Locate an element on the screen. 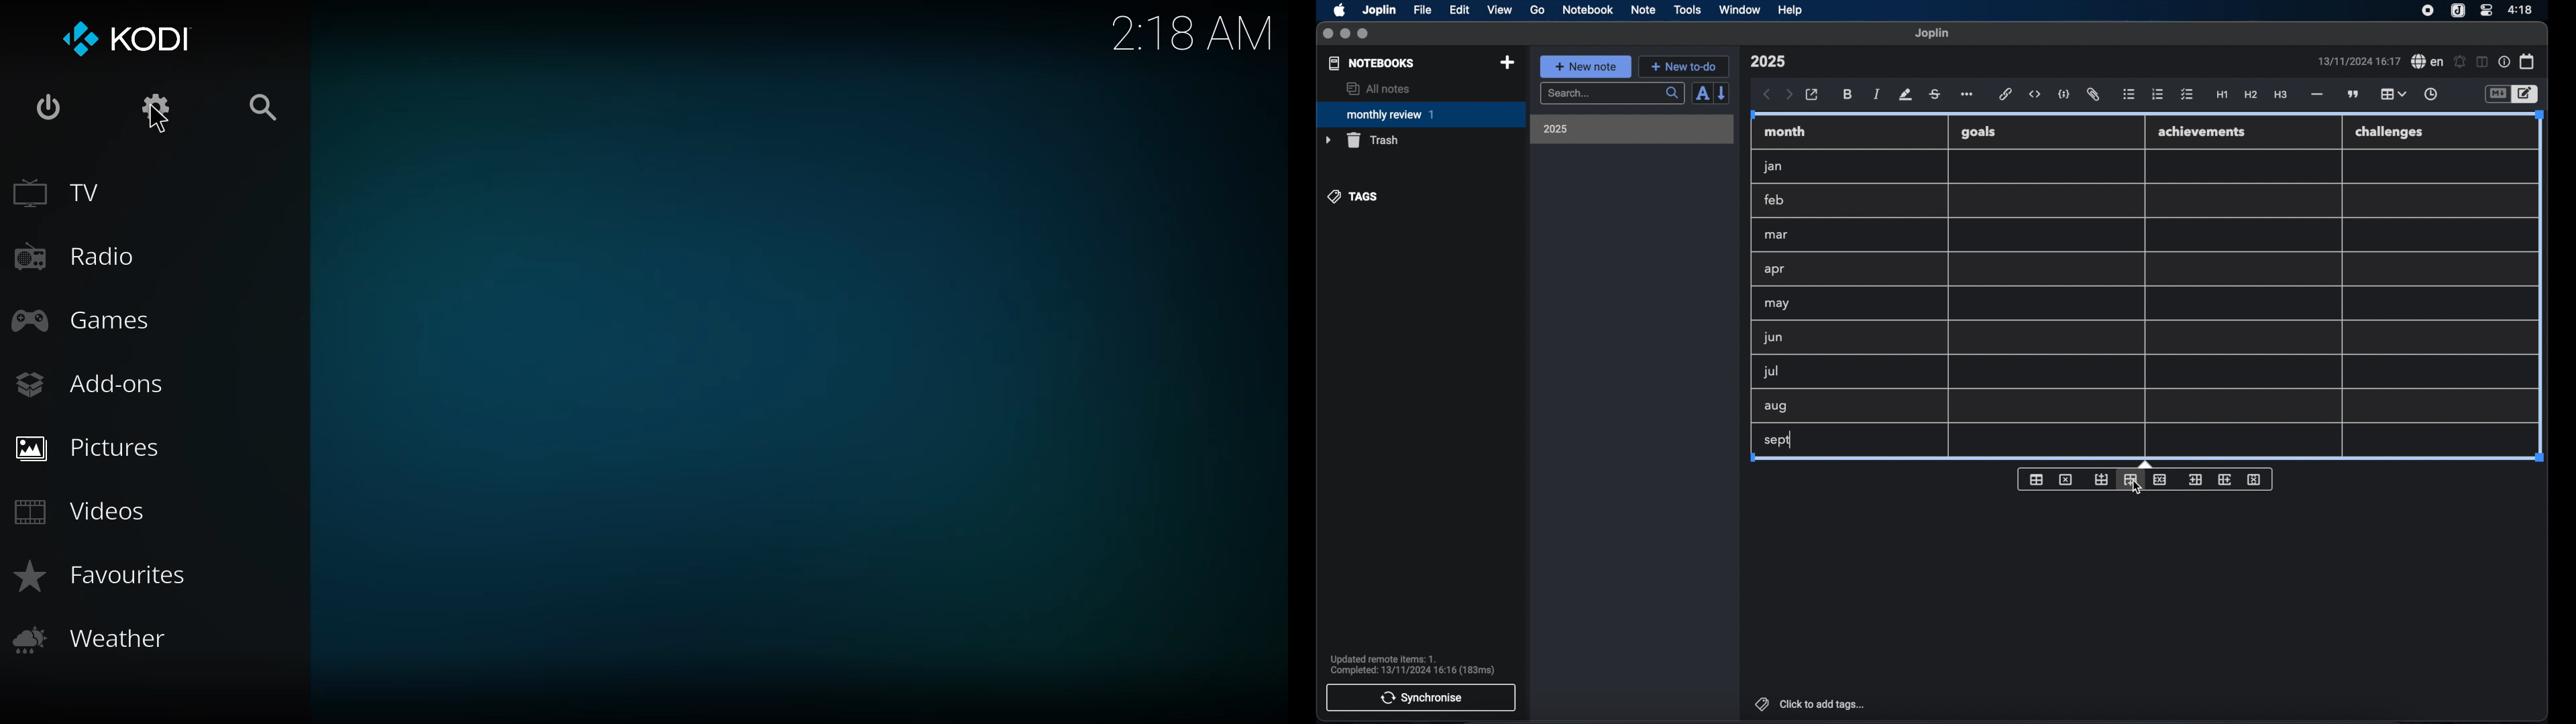 The width and height of the screenshot is (2576, 728). maximize is located at coordinates (1364, 34).